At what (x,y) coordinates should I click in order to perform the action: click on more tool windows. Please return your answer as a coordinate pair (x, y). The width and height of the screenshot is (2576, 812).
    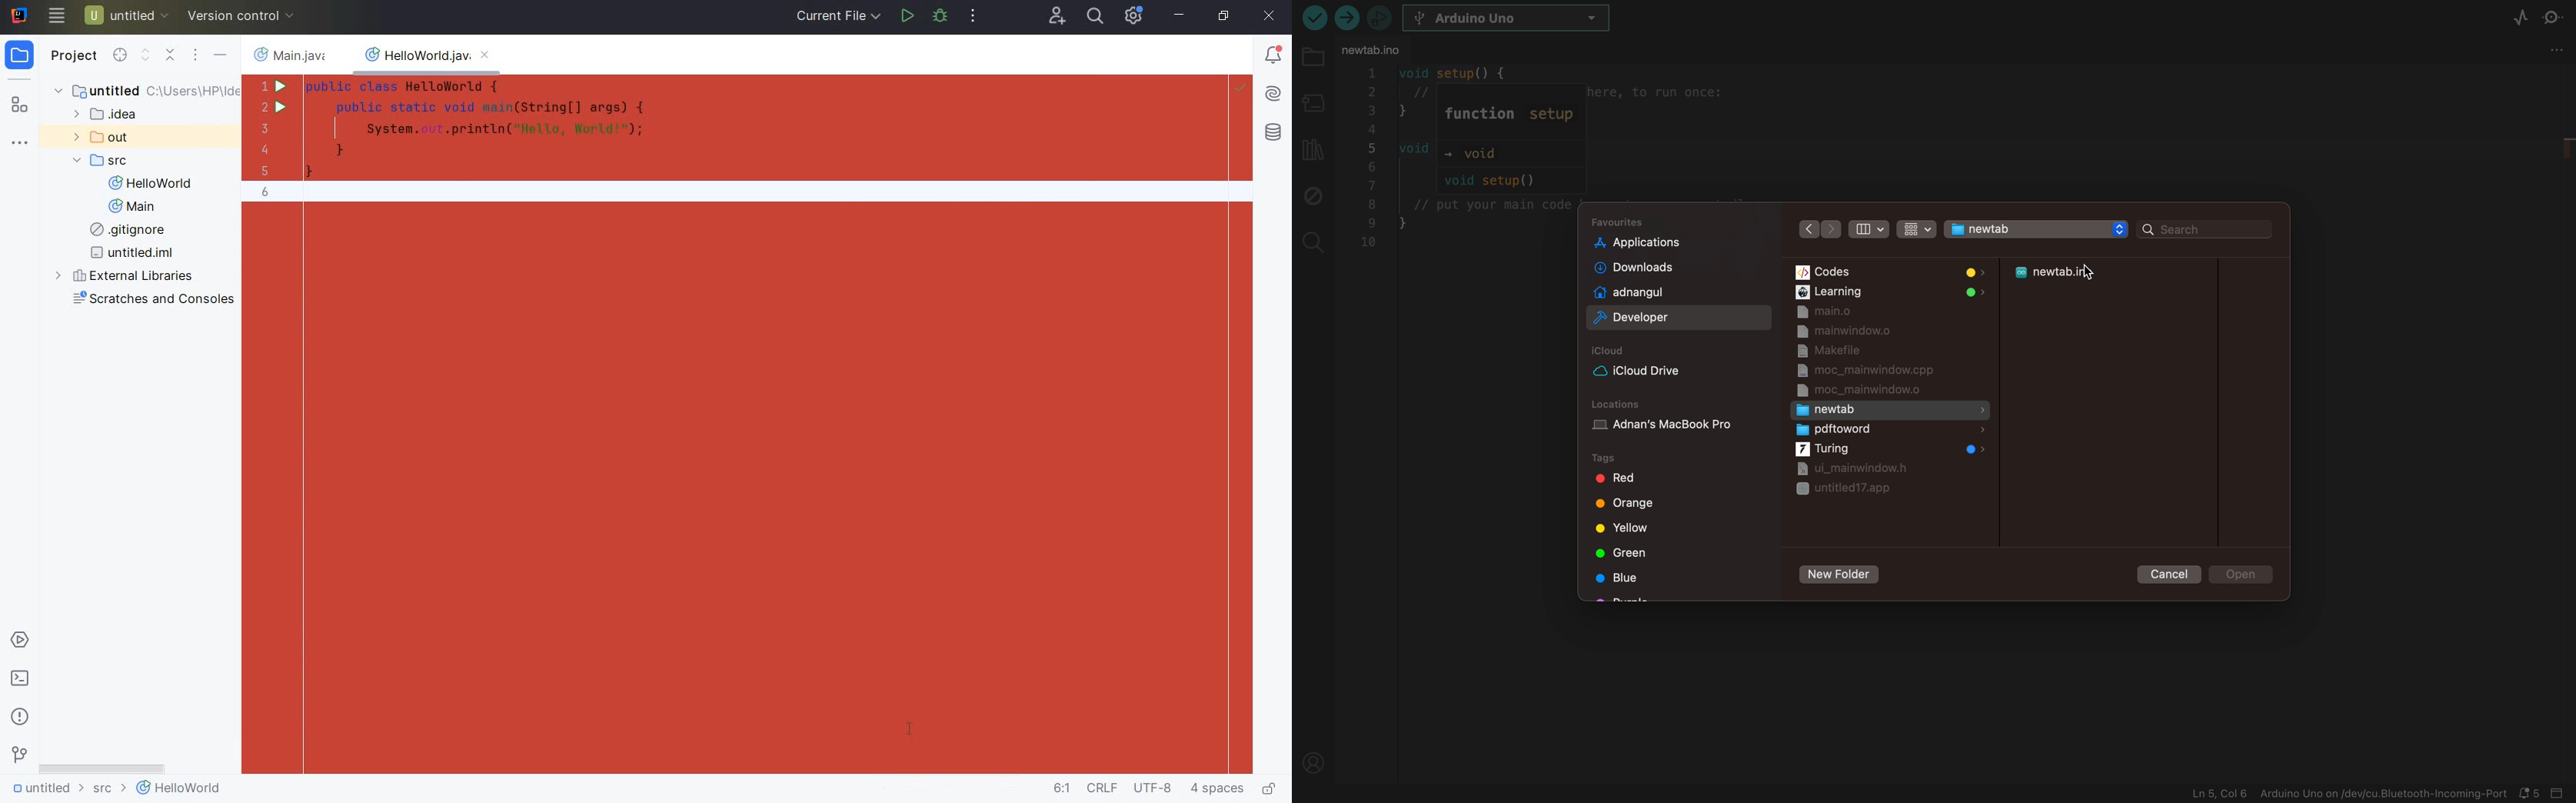
    Looking at the image, I should click on (22, 144).